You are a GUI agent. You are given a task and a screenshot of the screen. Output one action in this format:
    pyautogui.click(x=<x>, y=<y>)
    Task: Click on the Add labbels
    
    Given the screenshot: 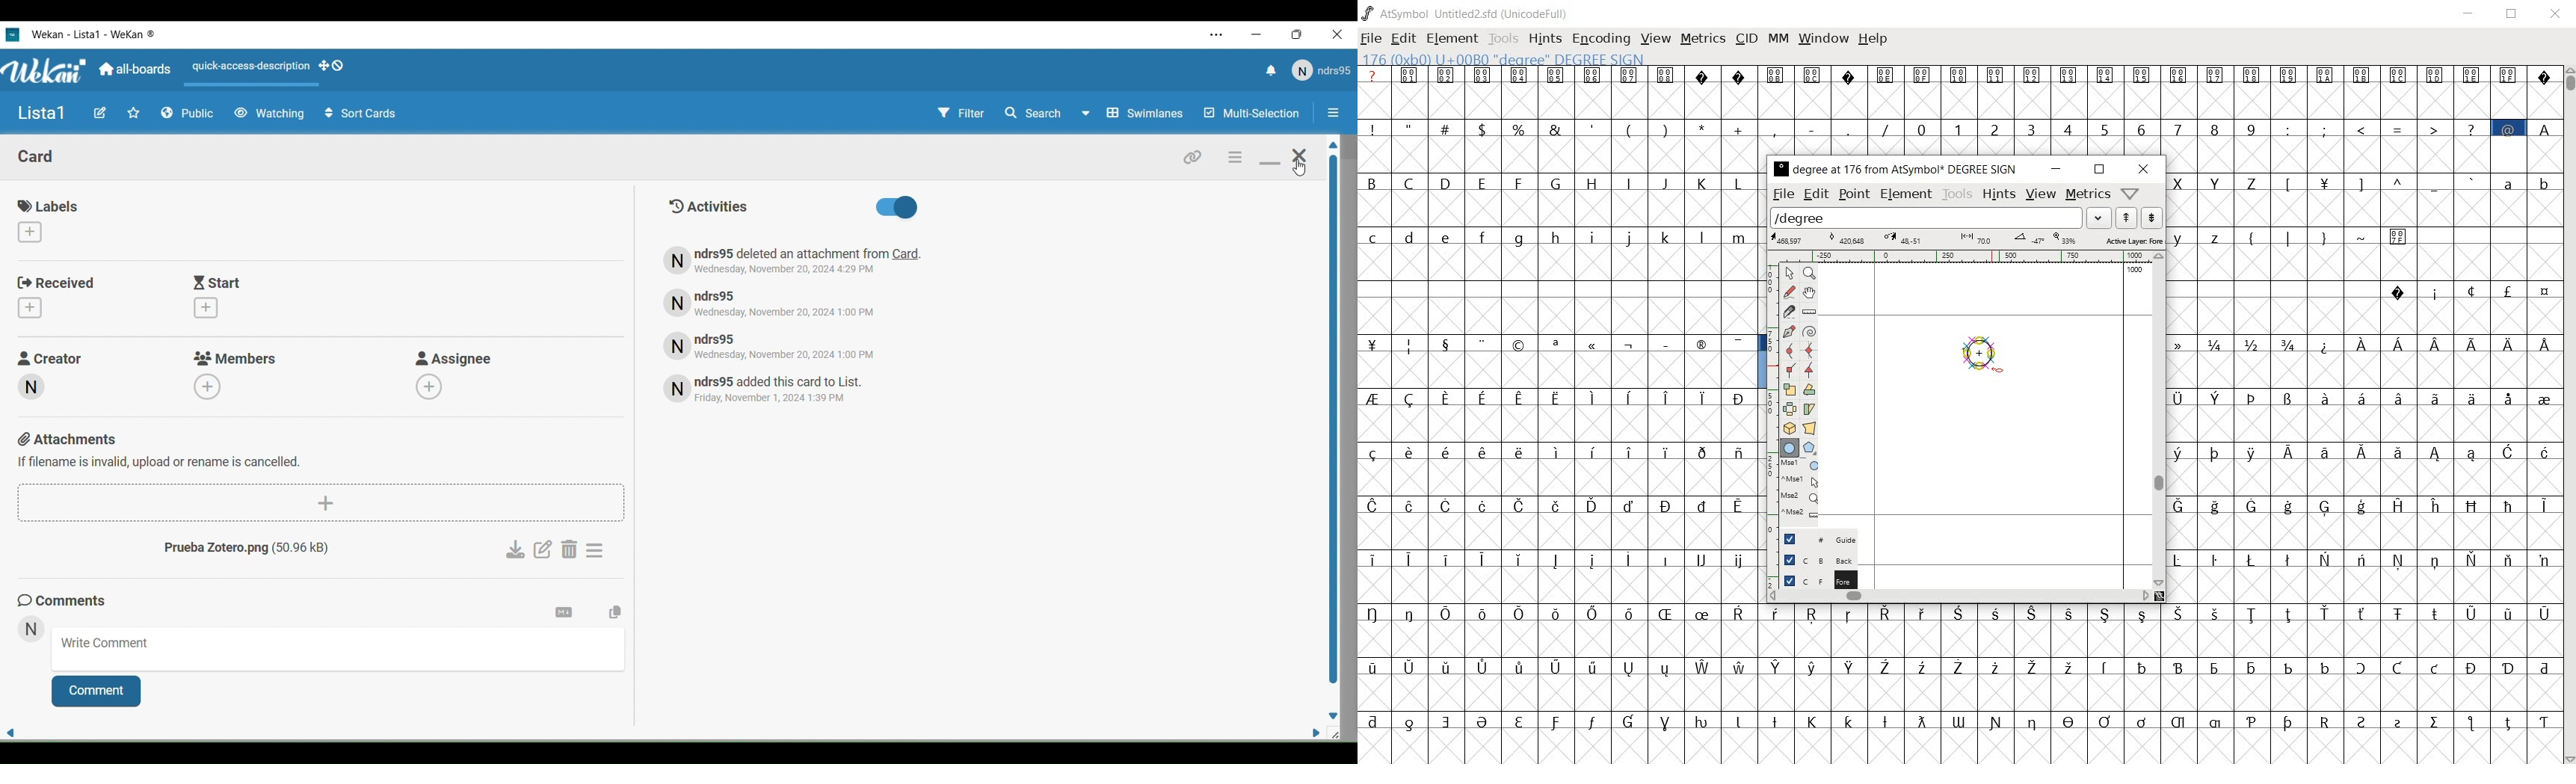 What is the action you would take?
    pyautogui.click(x=29, y=232)
    